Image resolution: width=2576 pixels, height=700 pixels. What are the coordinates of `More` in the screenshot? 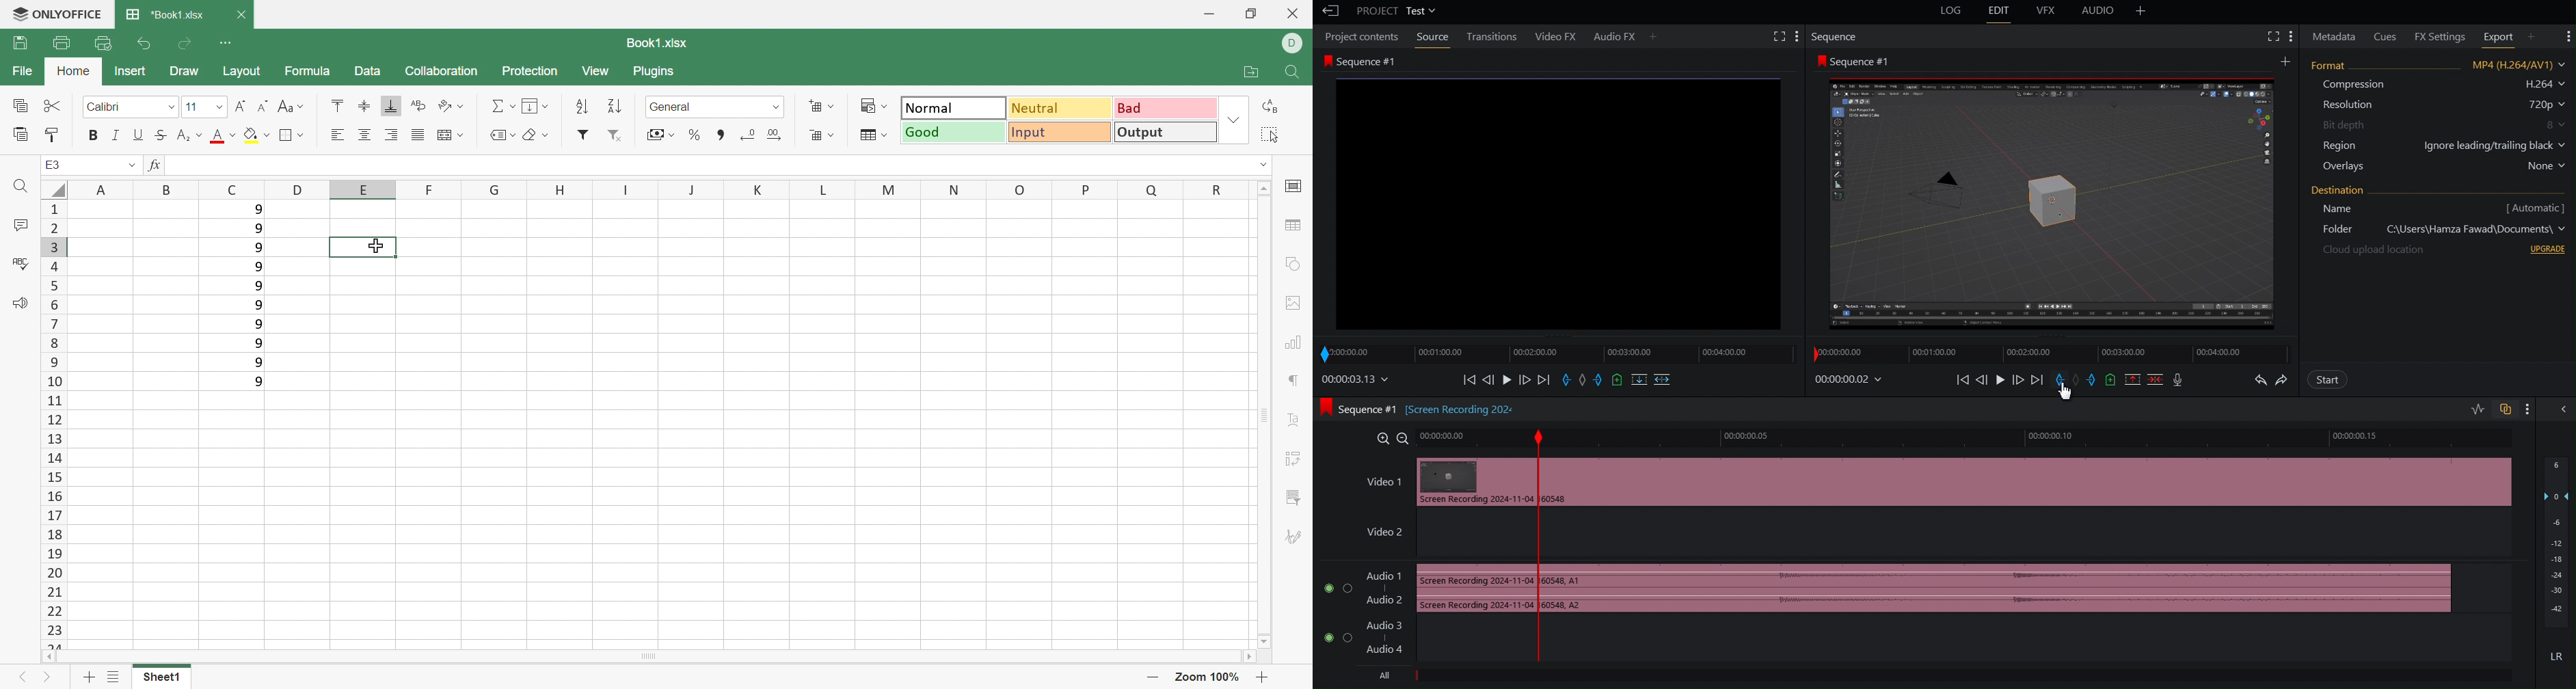 It's located at (2141, 13).